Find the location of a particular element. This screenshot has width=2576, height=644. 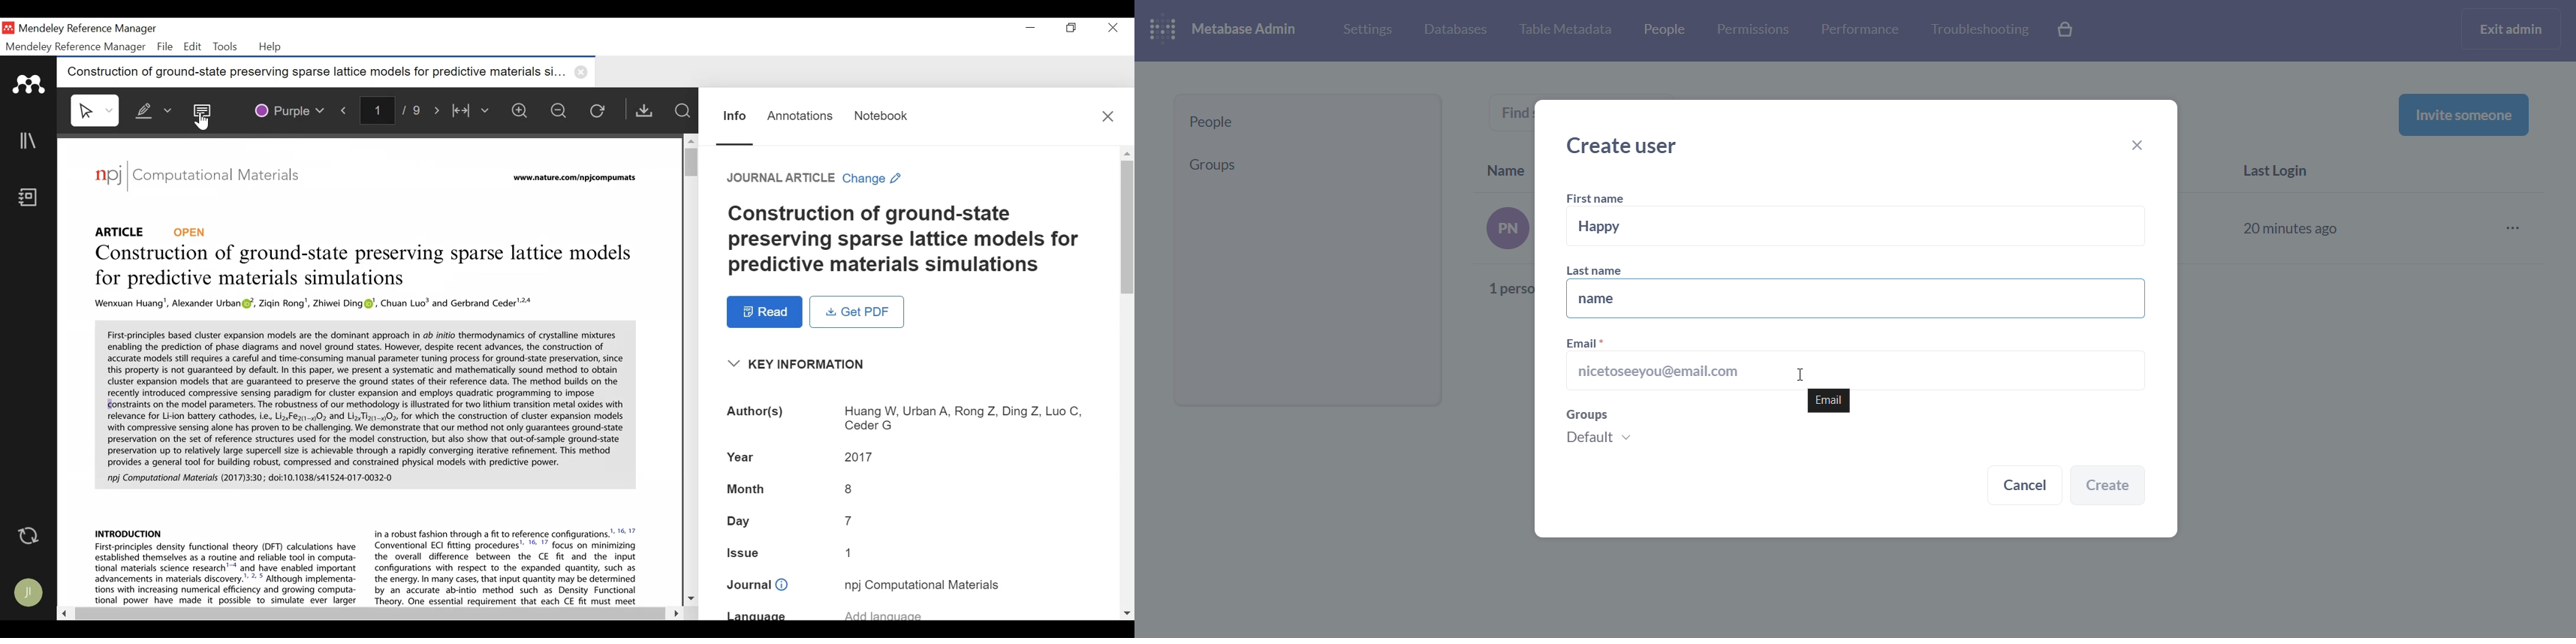

Help is located at coordinates (272, 48).